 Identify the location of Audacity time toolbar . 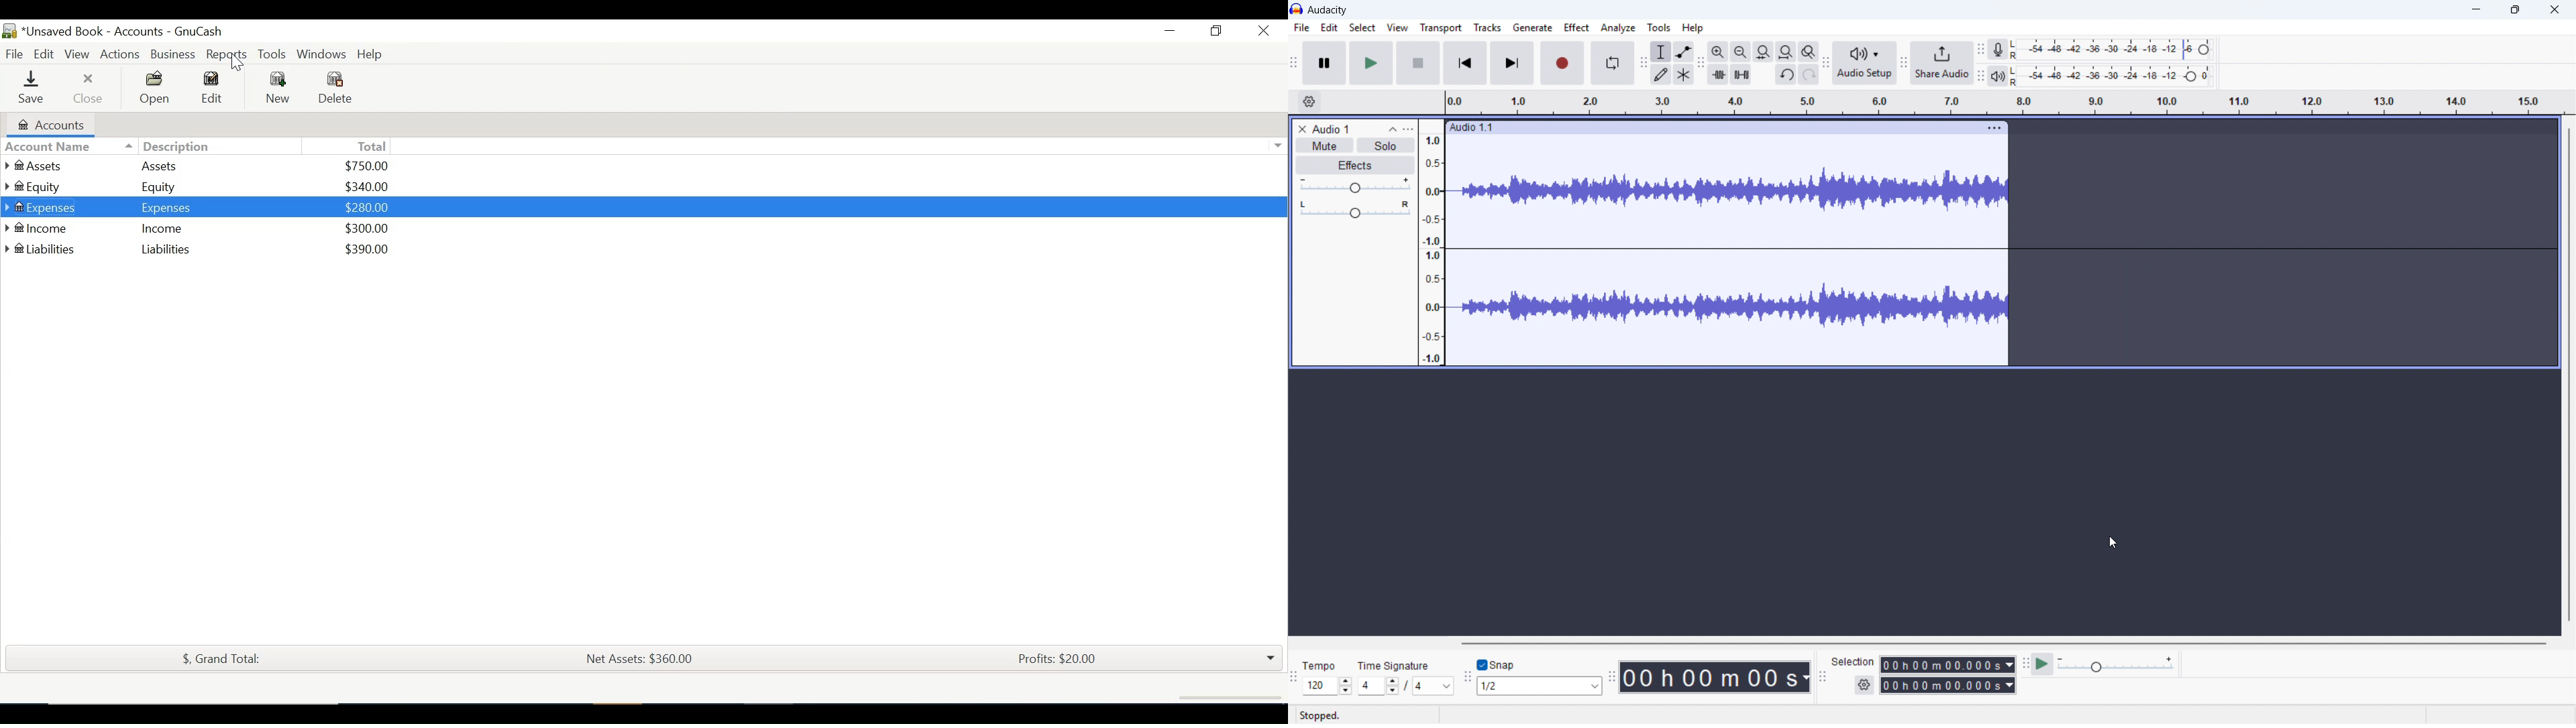
(1612, 676).